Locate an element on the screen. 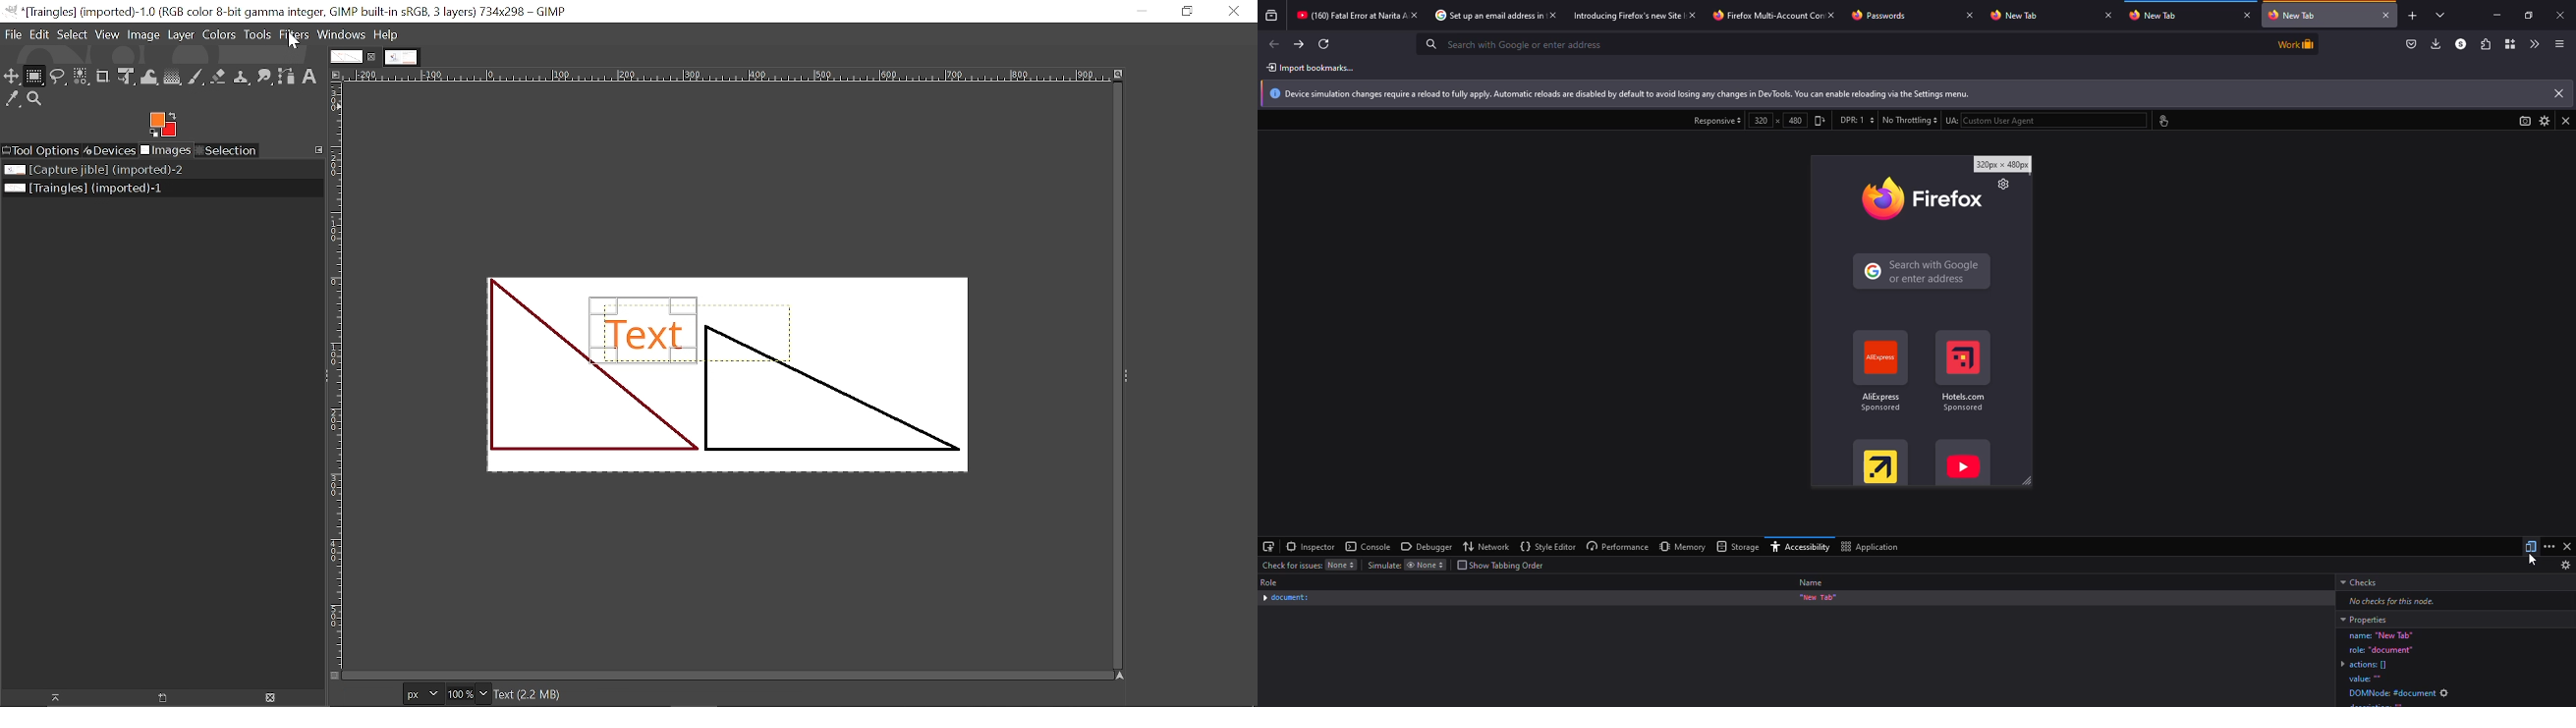  terminal is located at coordinates (1269, 546).